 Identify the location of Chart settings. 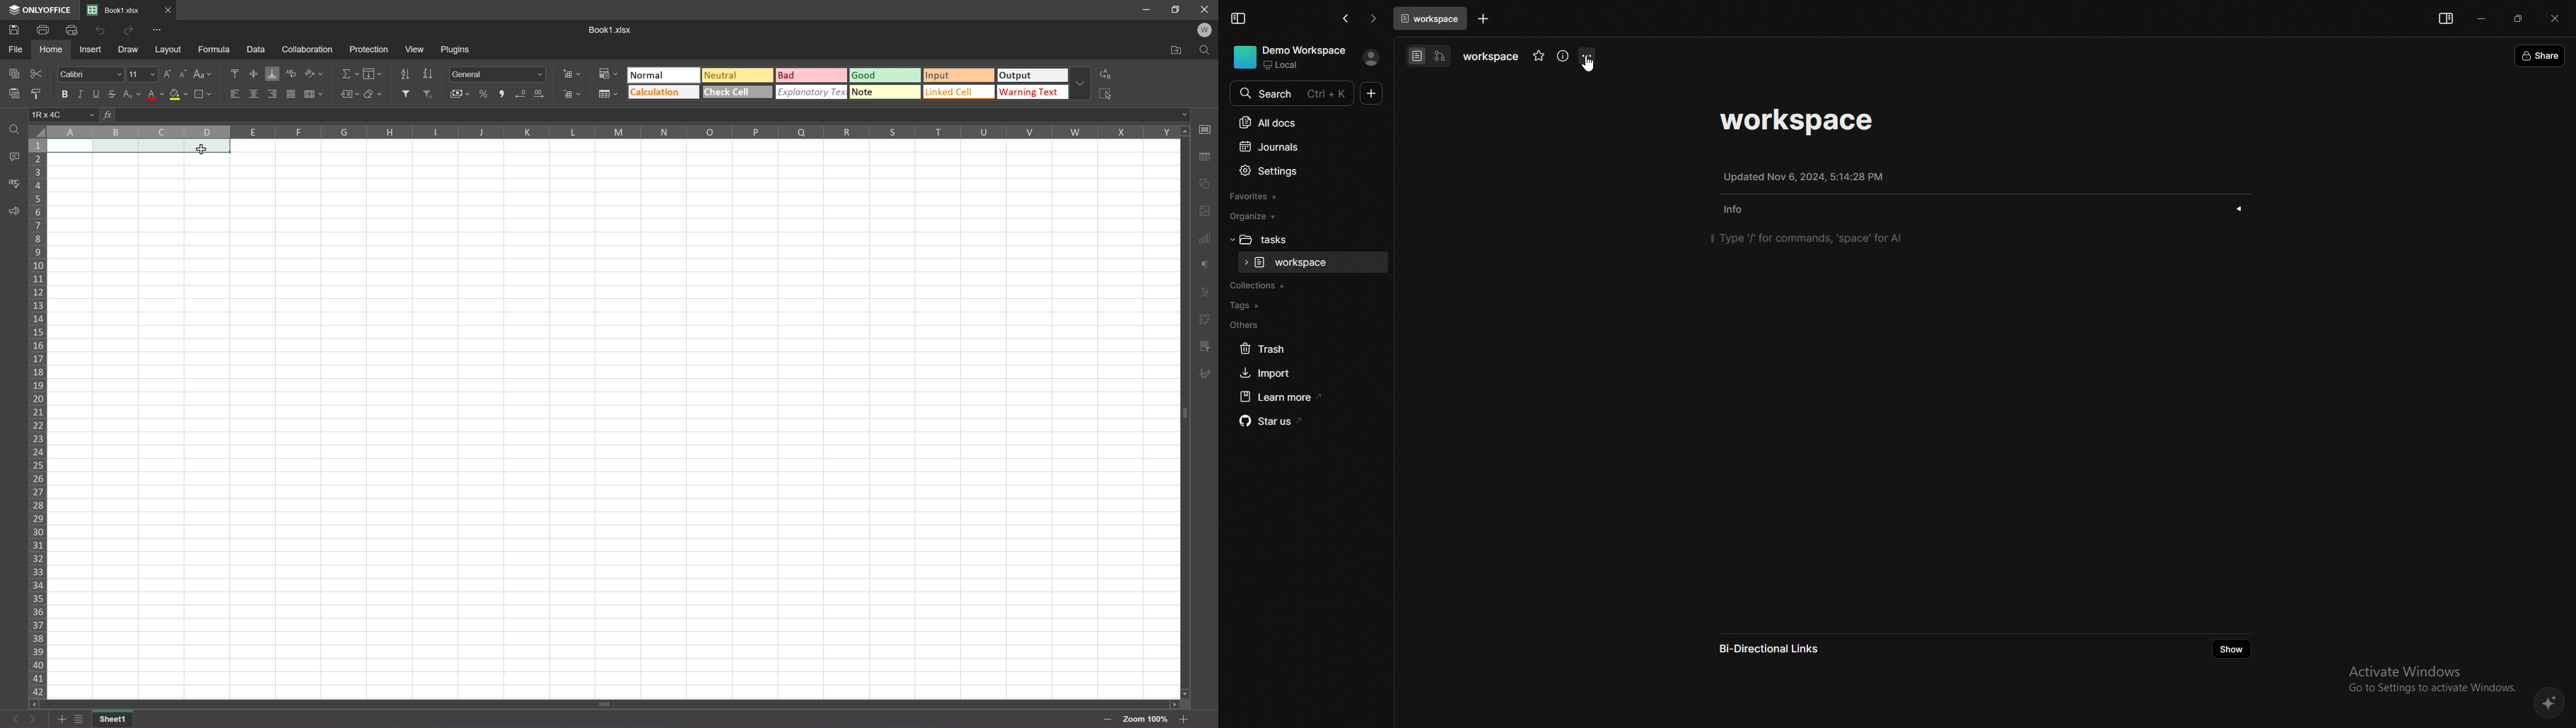
(1203, 238).